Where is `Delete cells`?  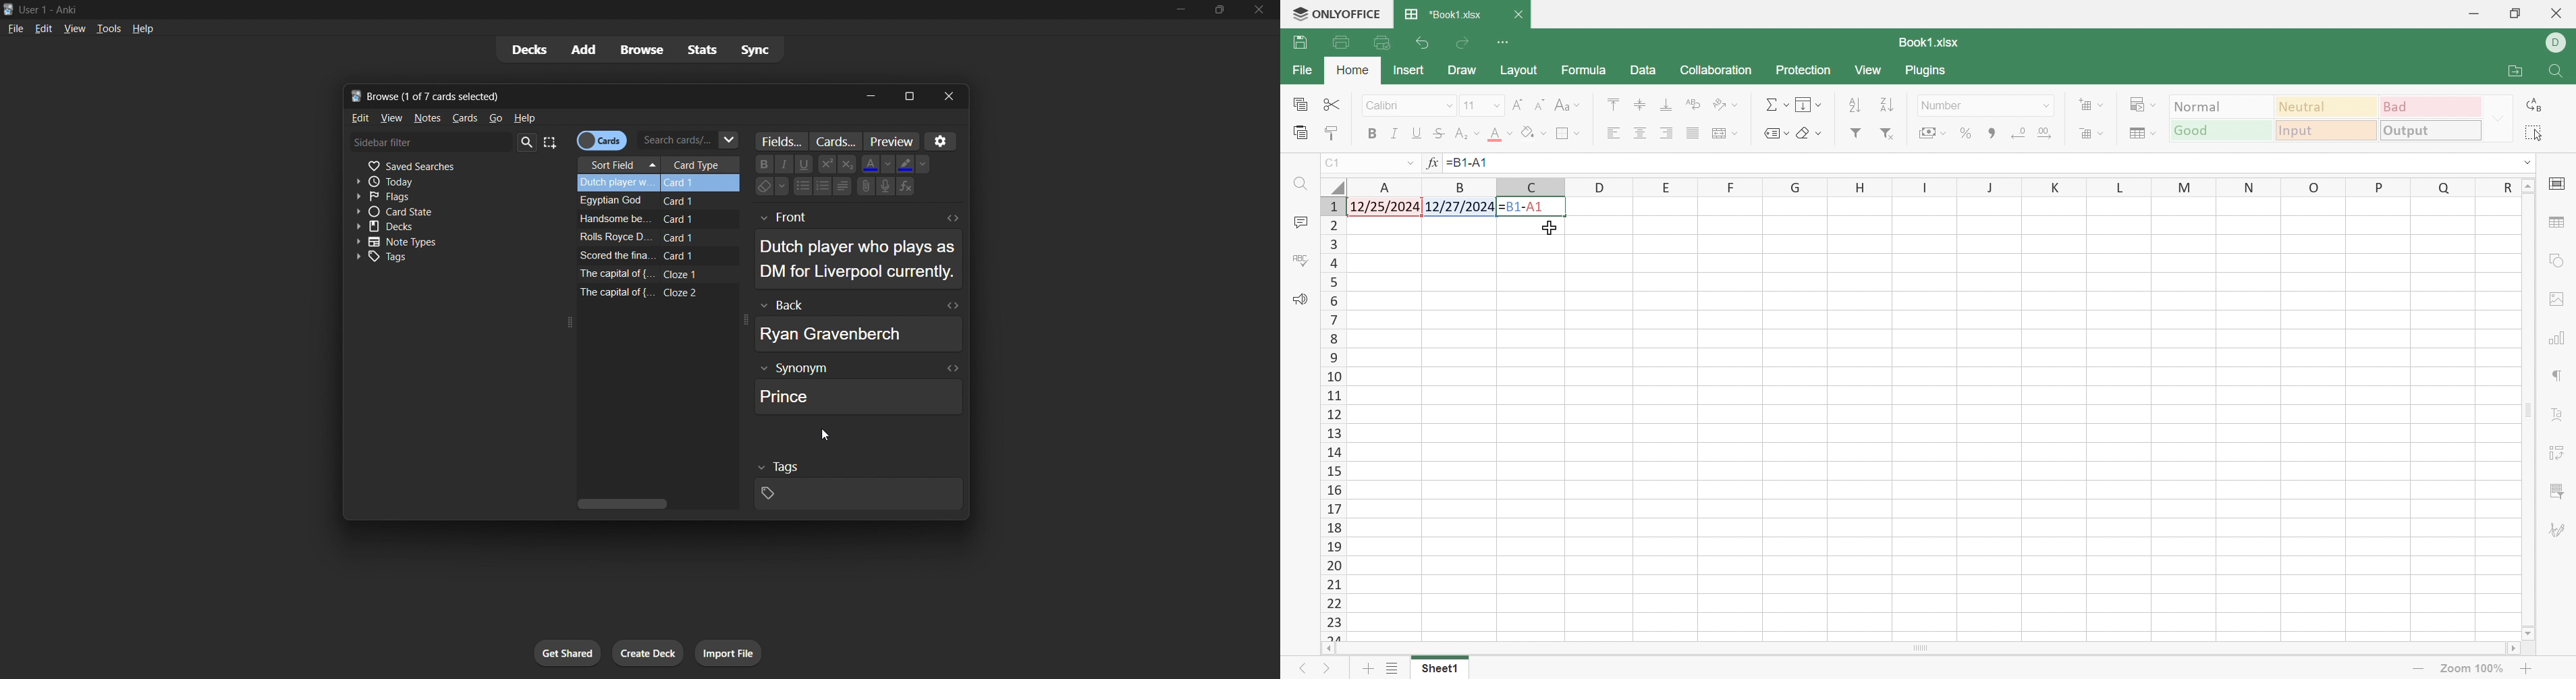
Delete cells is located at coordinates (2093, 134).